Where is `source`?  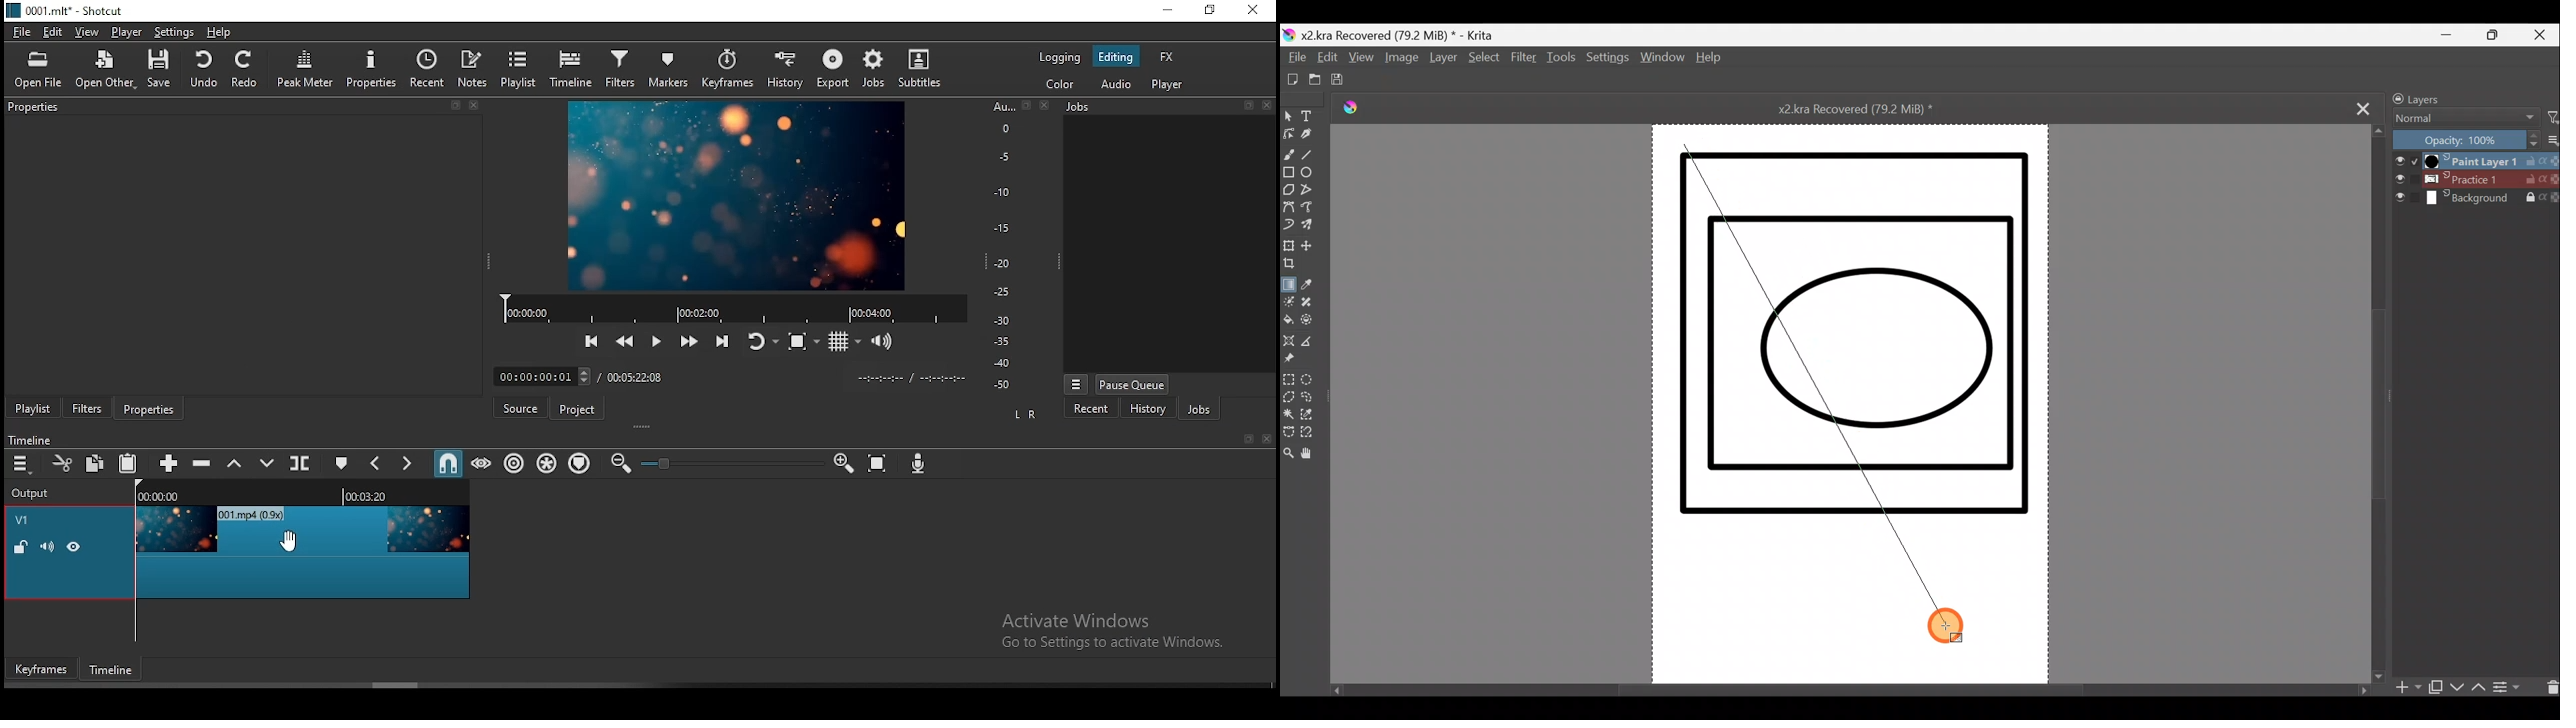
source is located at coordinates (523, 407).